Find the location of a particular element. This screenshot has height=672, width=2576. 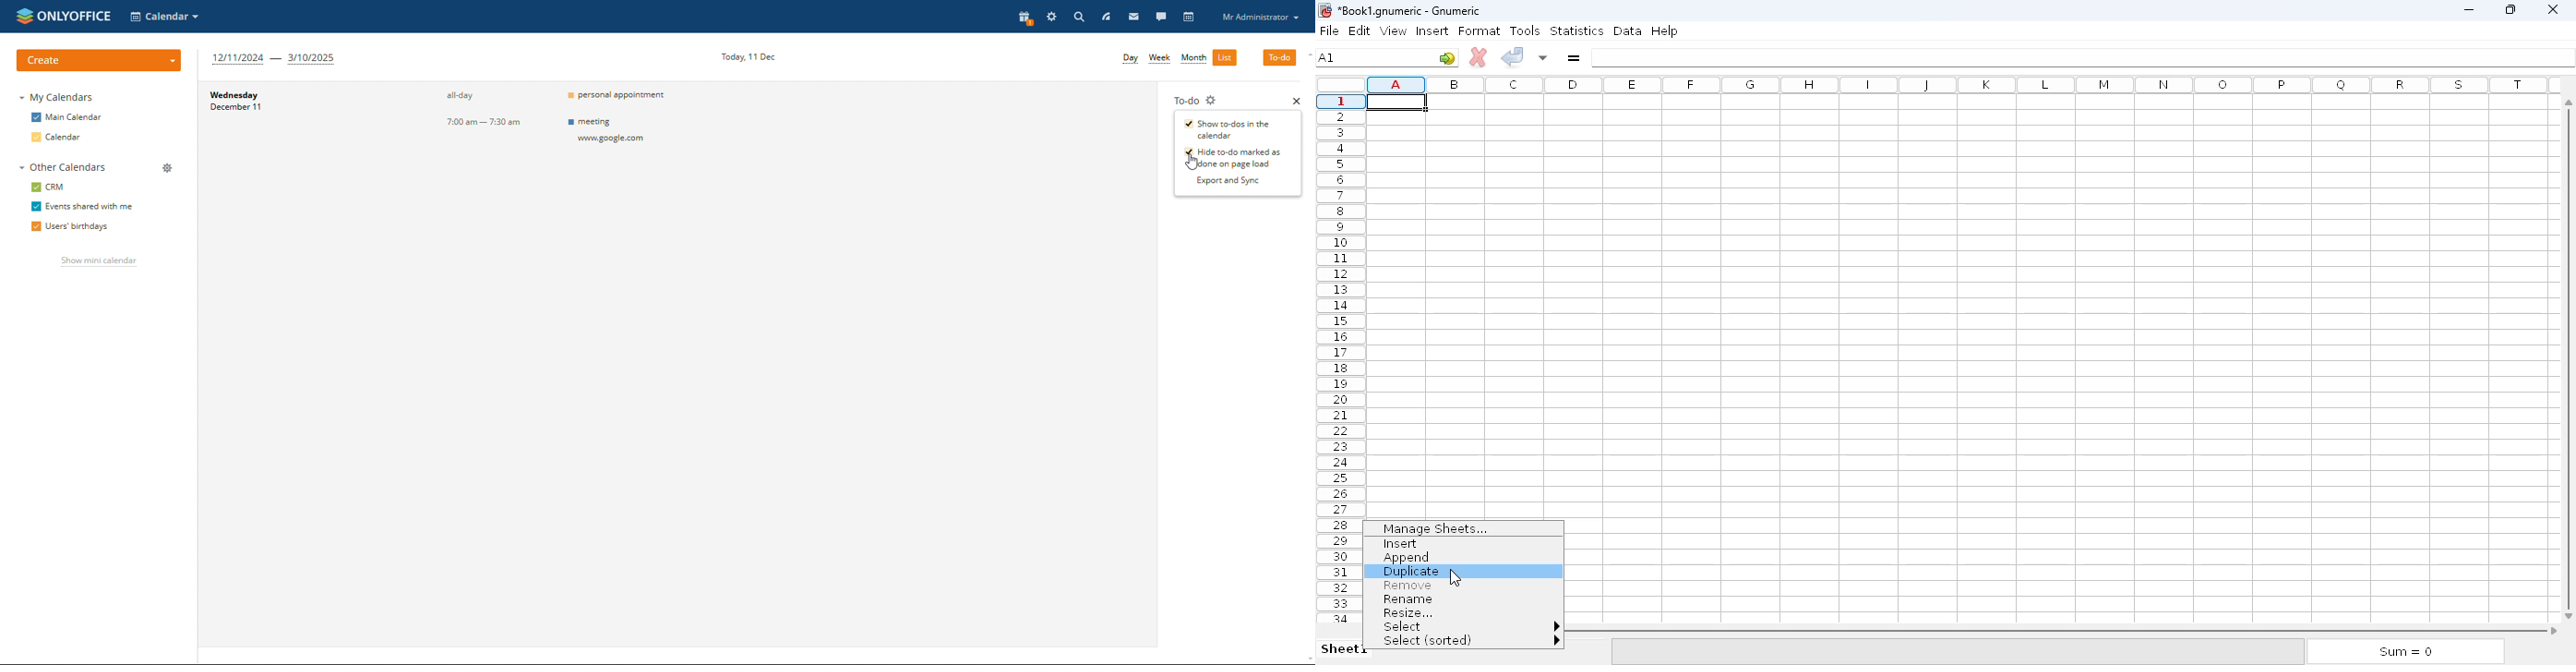

maximize is located at coordinates (2511, 9).